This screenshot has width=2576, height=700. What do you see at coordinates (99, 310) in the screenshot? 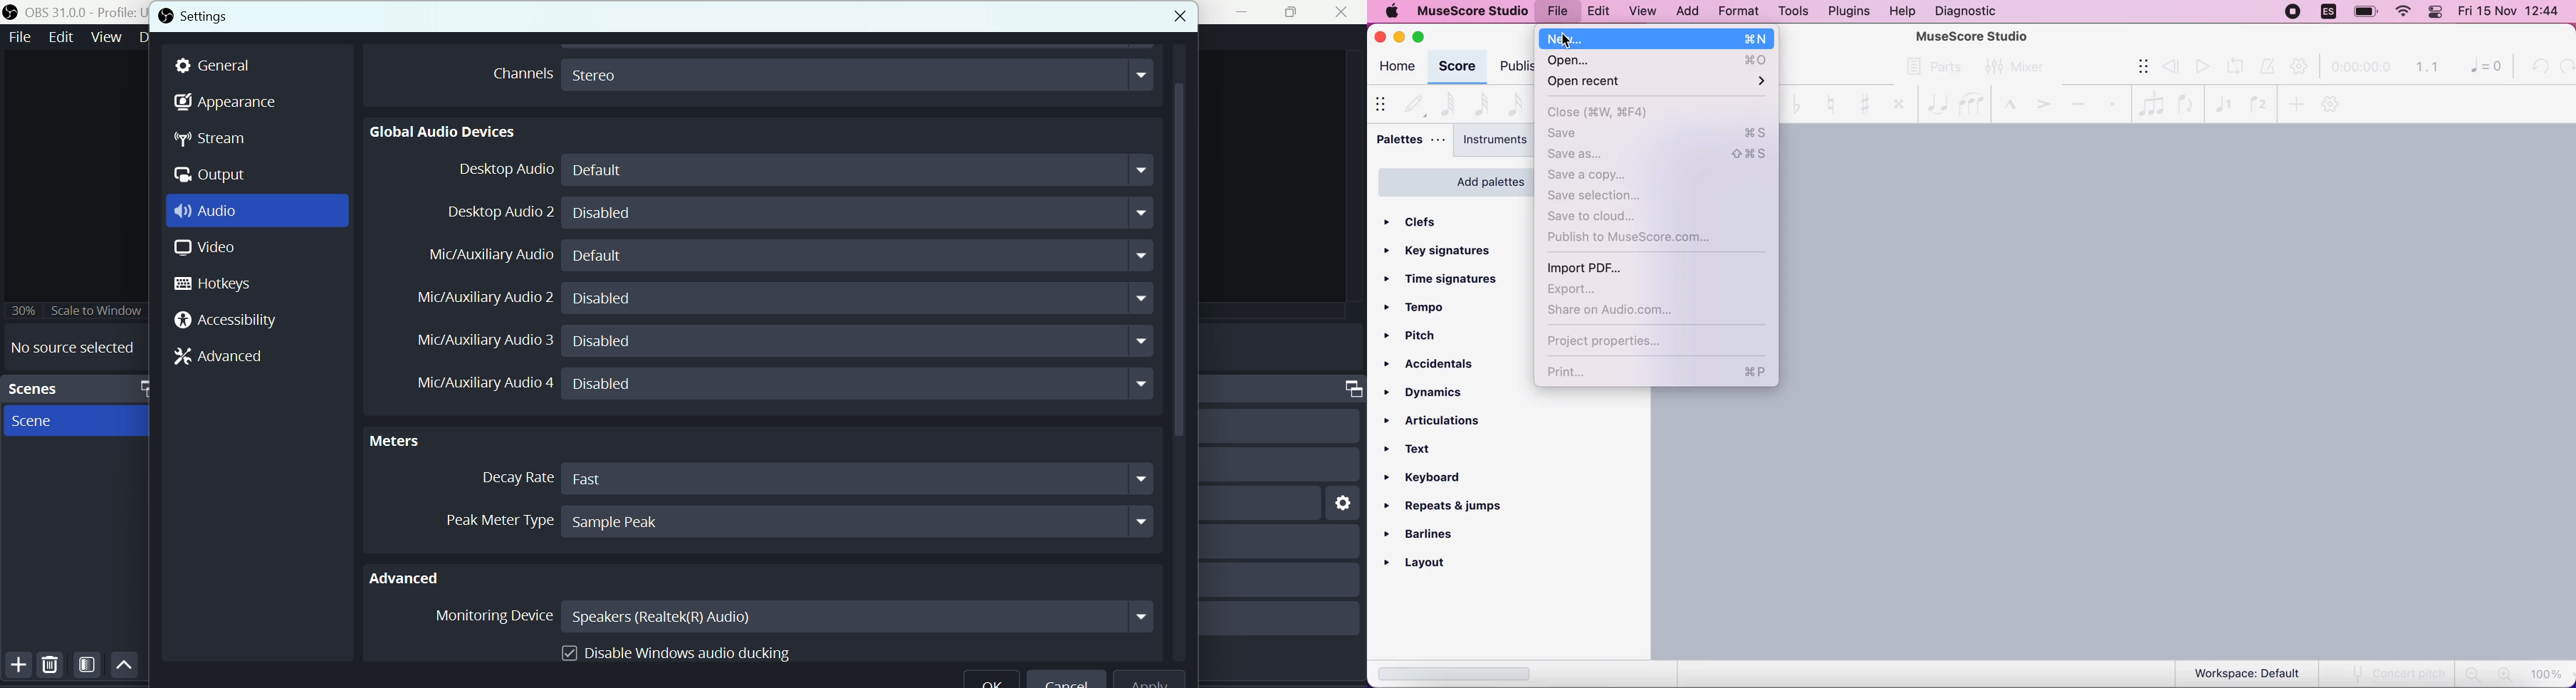
I see `Scale to window` at bounding box center [99, 310].